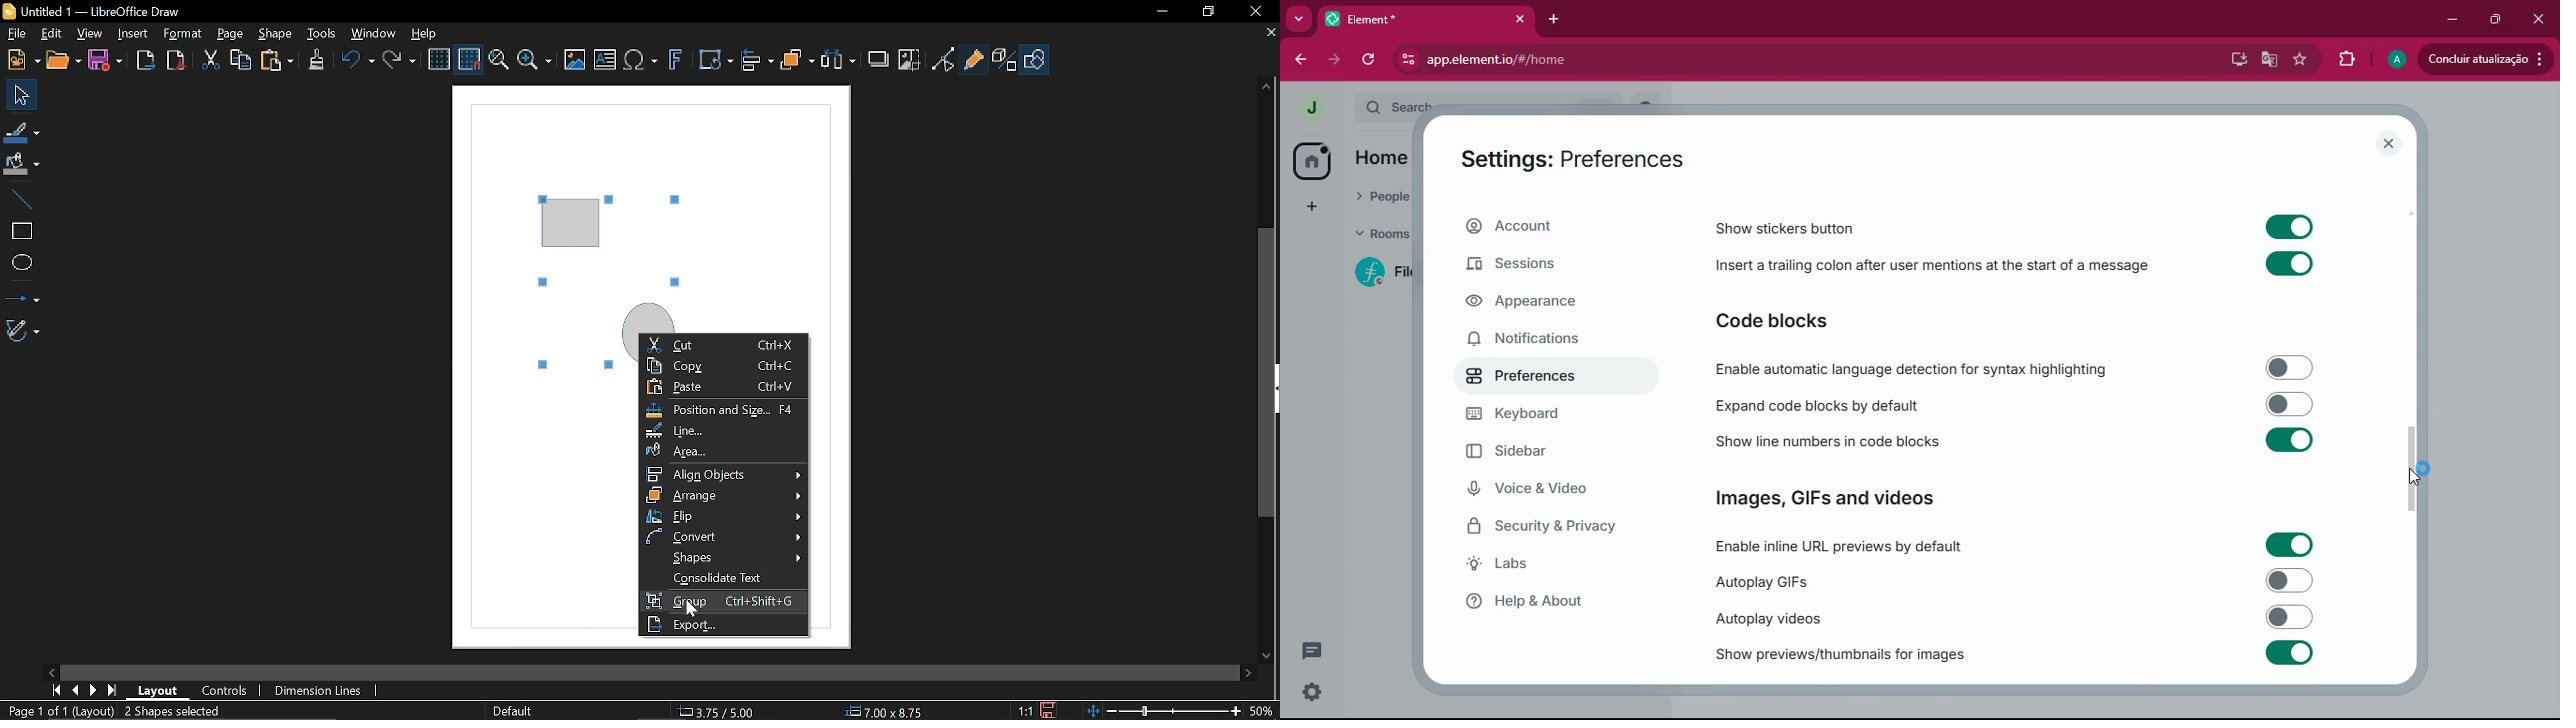 This screenshot has height=728, width=2576. I want to click on Display grid, so click(439, 59).